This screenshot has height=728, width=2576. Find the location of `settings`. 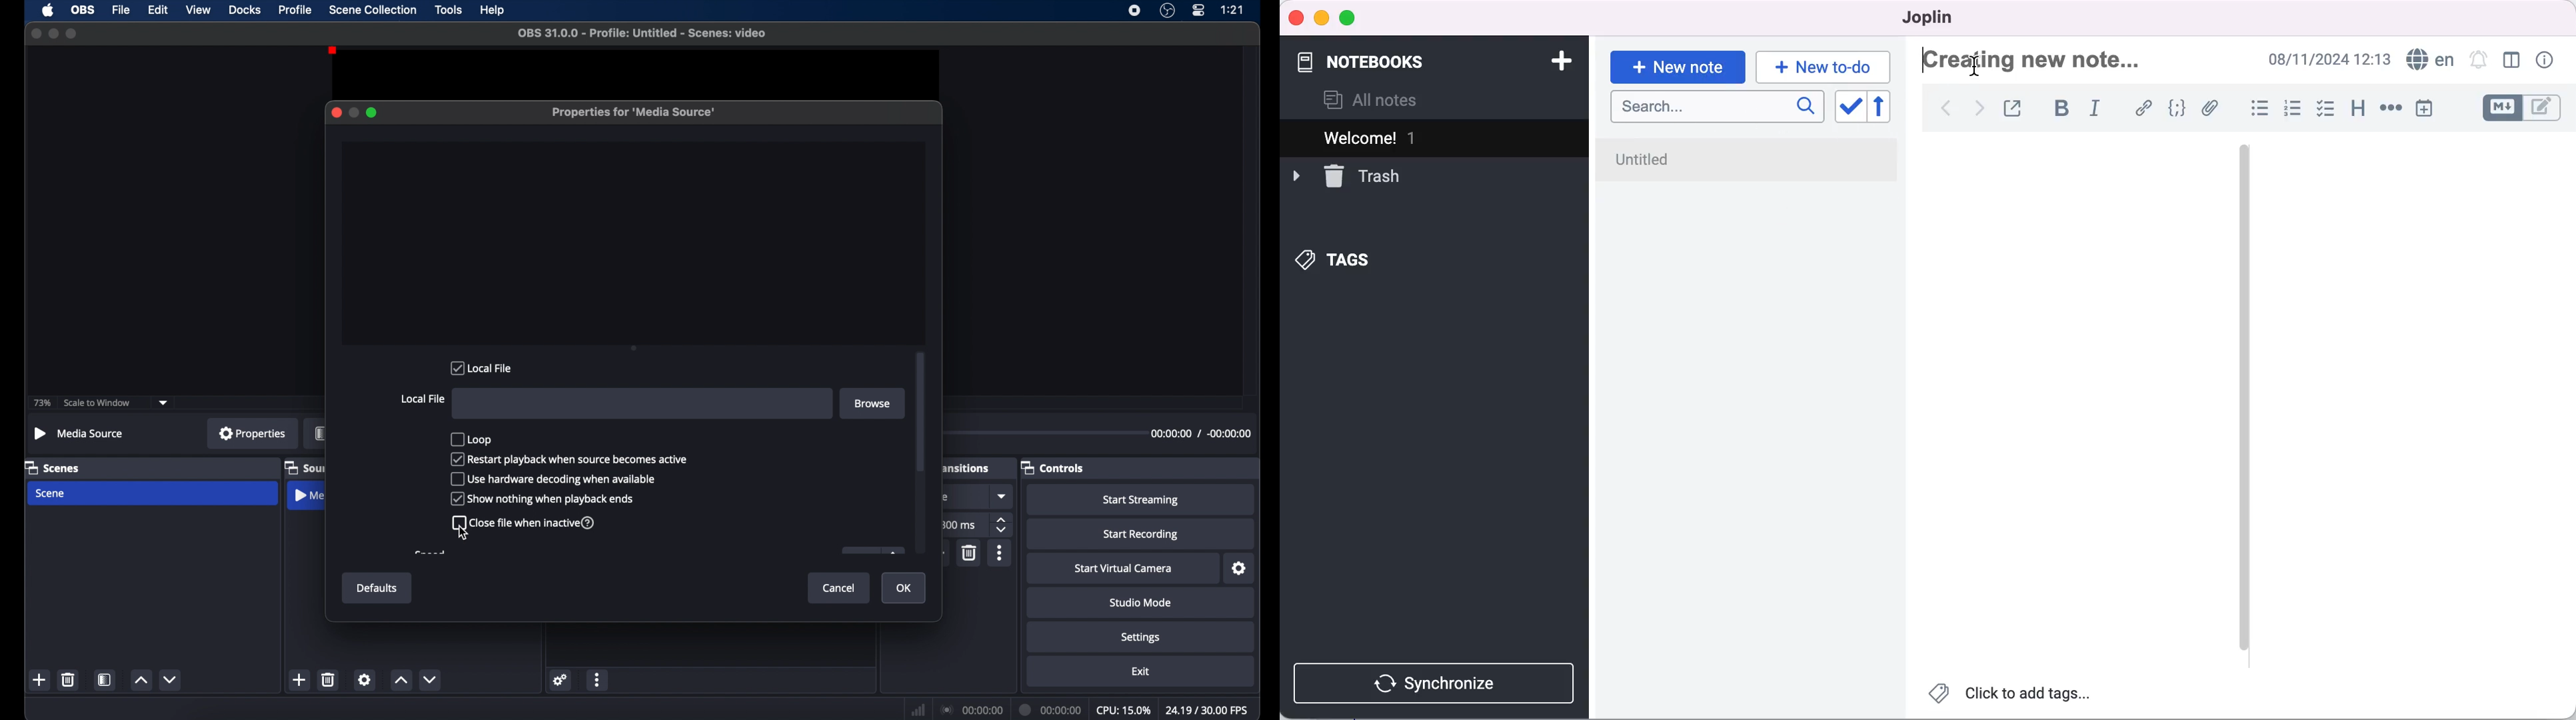

settings is located at coordinates (364, 680).